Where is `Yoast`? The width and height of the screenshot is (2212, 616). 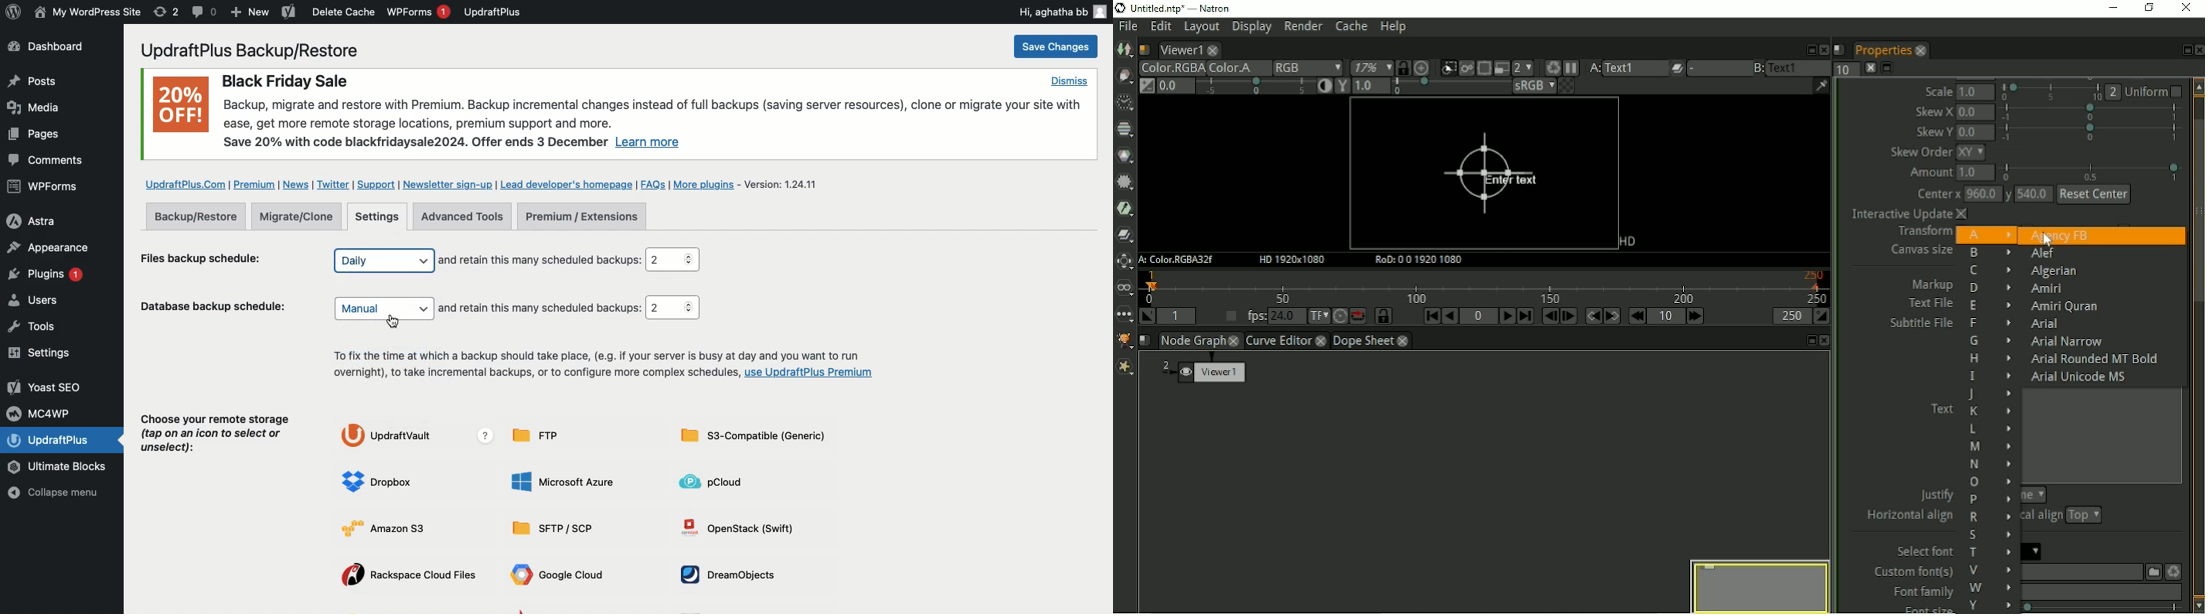
Yoast is located at coordinates (288, 13).